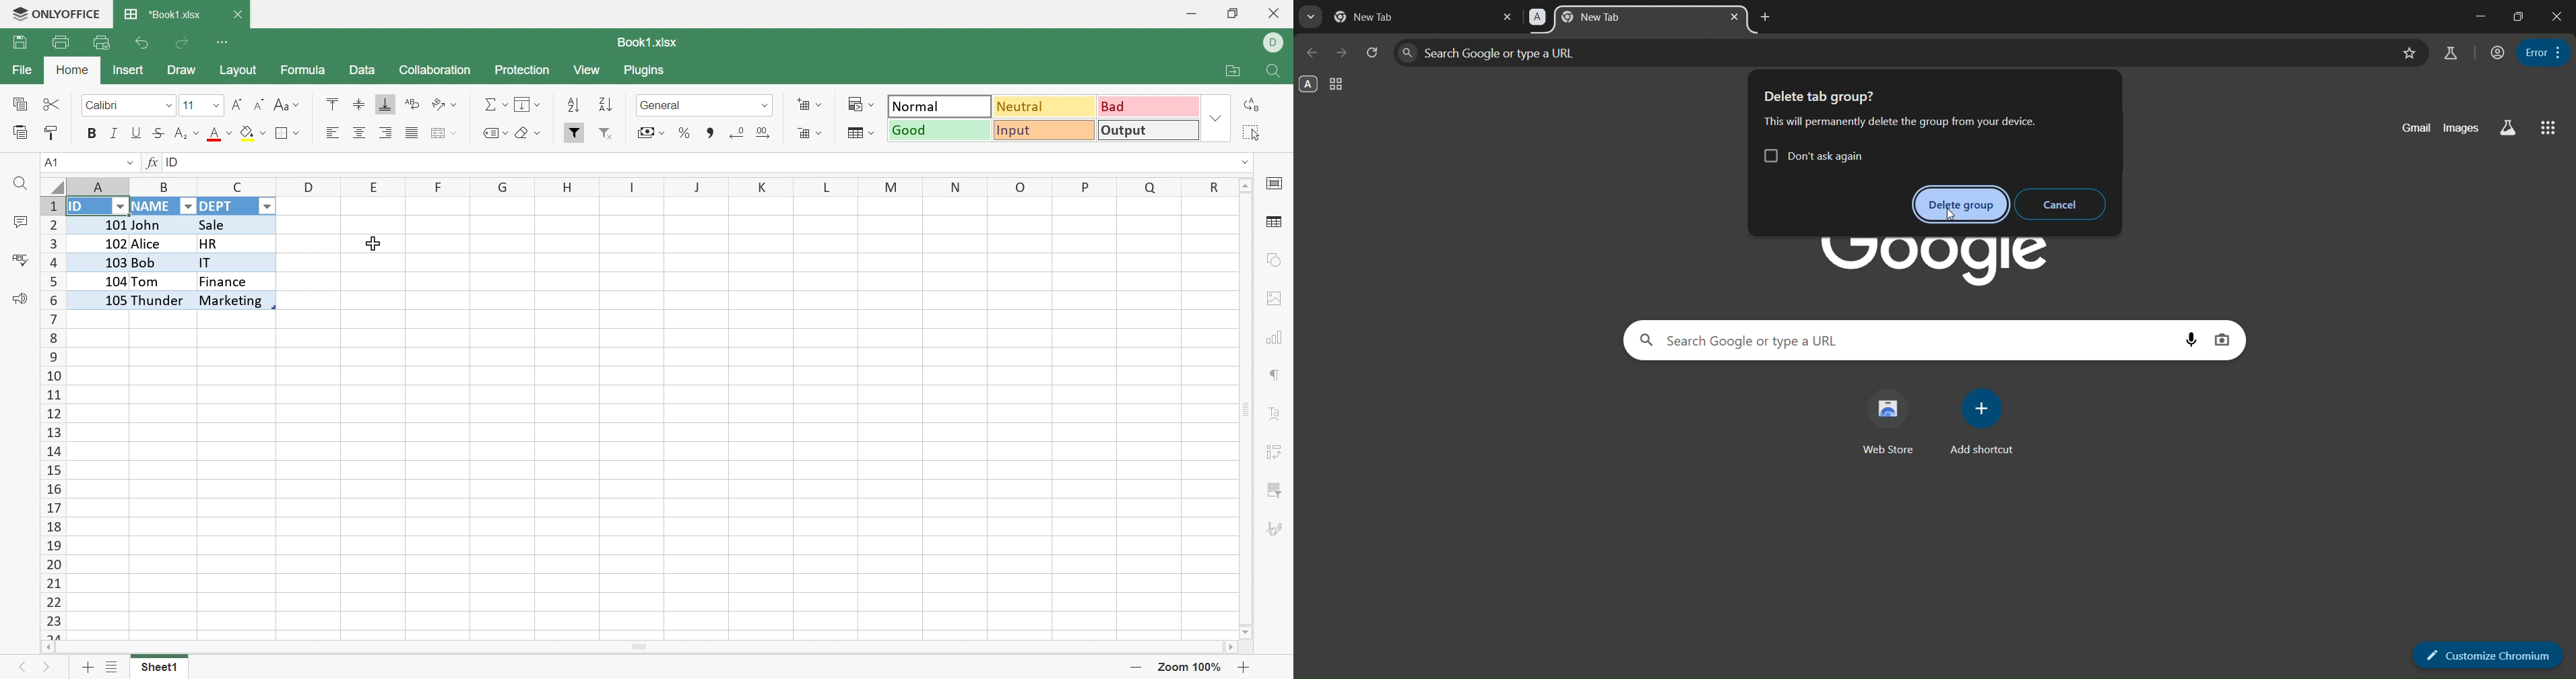 This screenshot has height=700, width=2576. Describe the element at coordinates (100, 261) in the screenshot. I see `103` at that location.